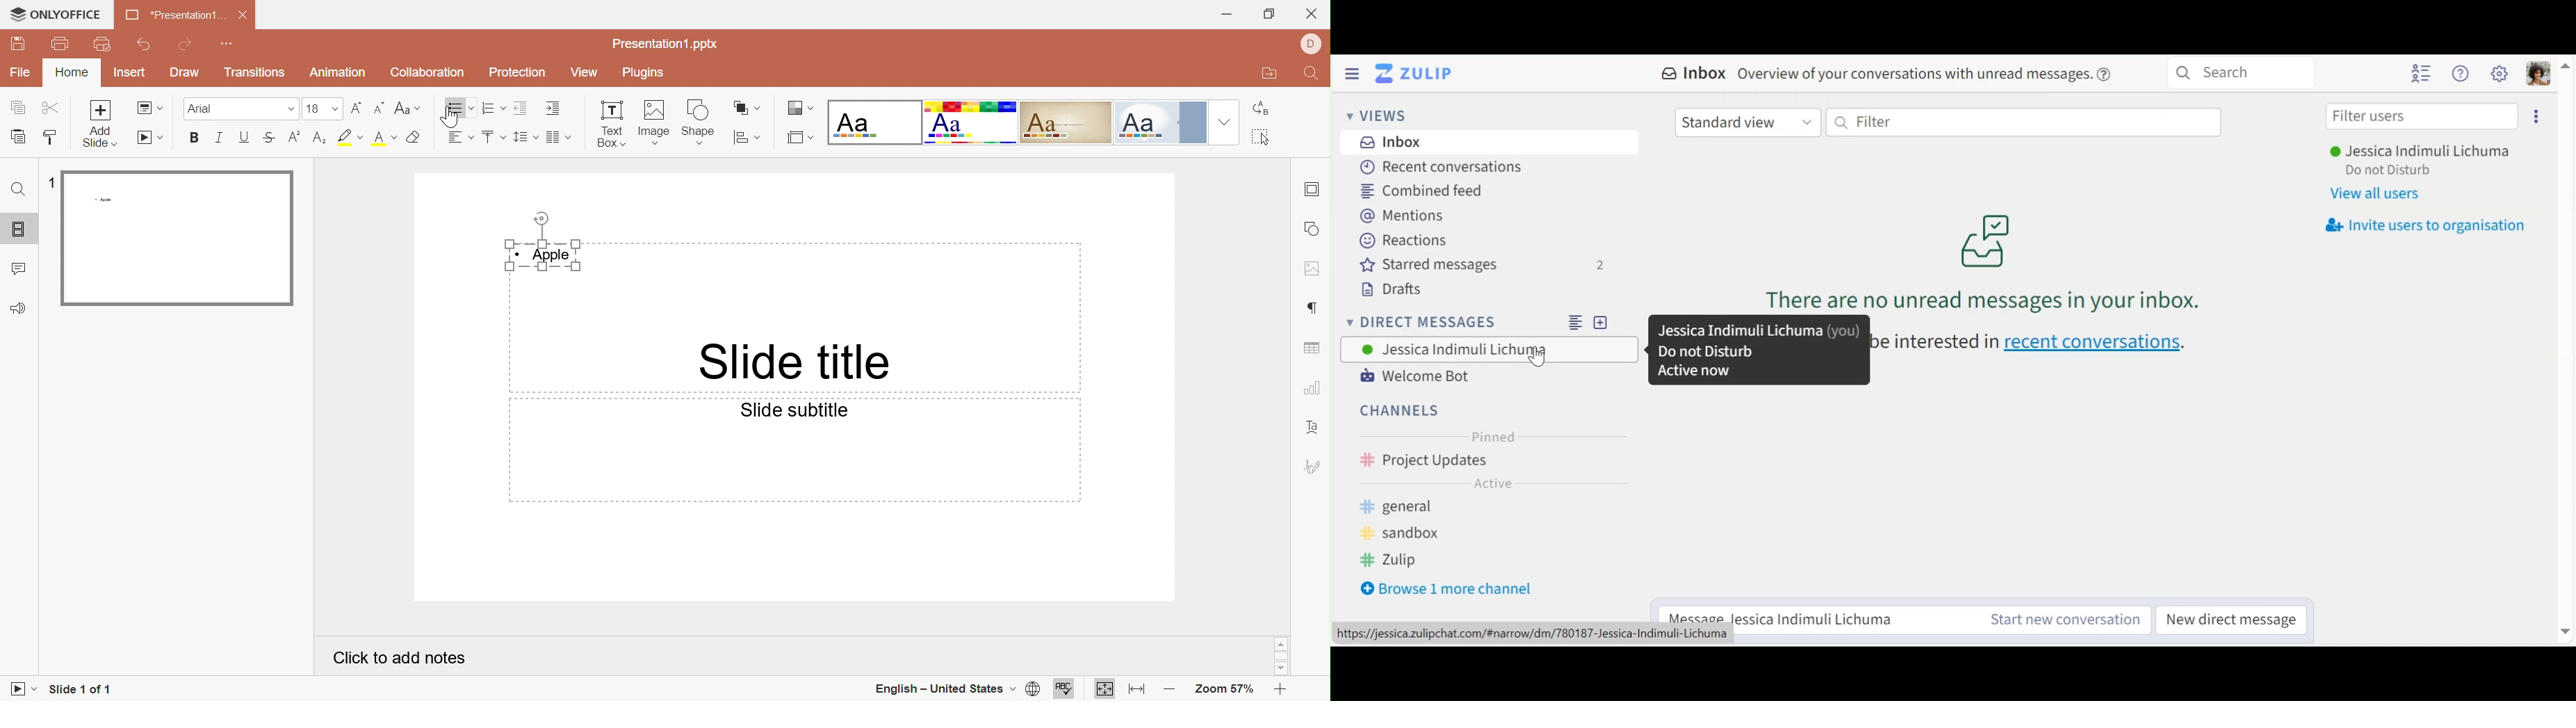 This screenshot has width=2576, height=728. I want to click on Select slide size, so click(802, 138).